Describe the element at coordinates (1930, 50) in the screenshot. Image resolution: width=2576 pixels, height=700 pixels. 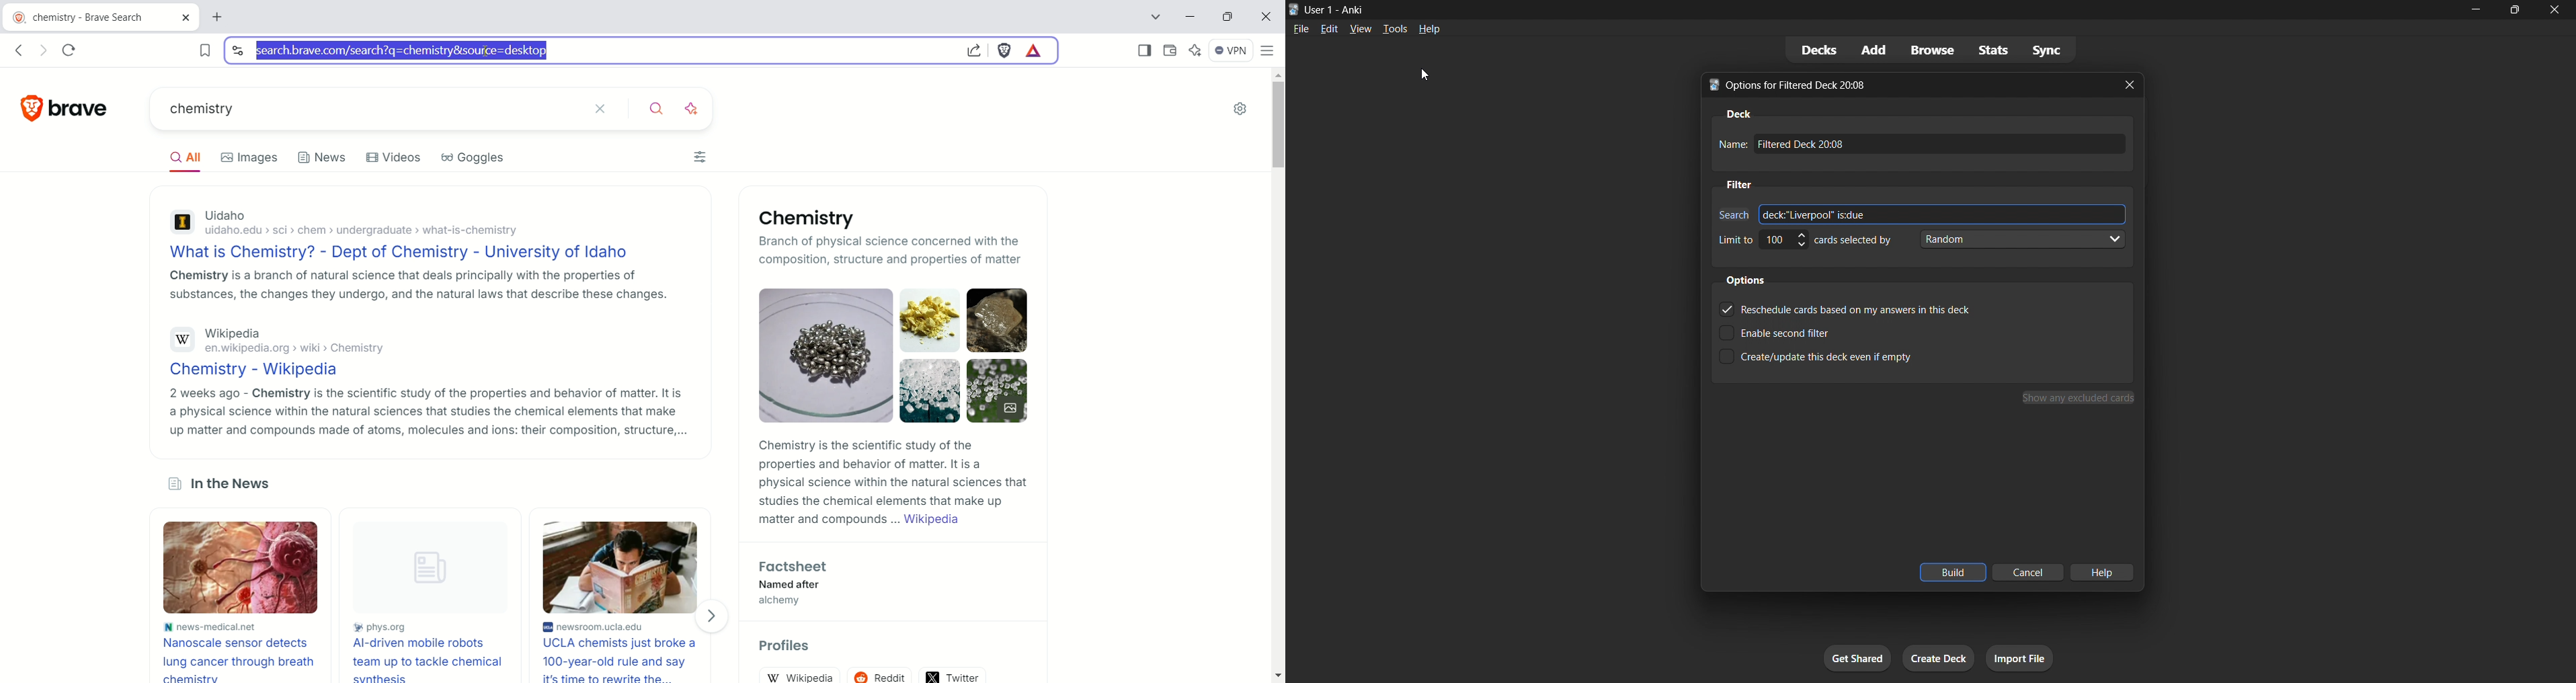
I see `browse` at that location.